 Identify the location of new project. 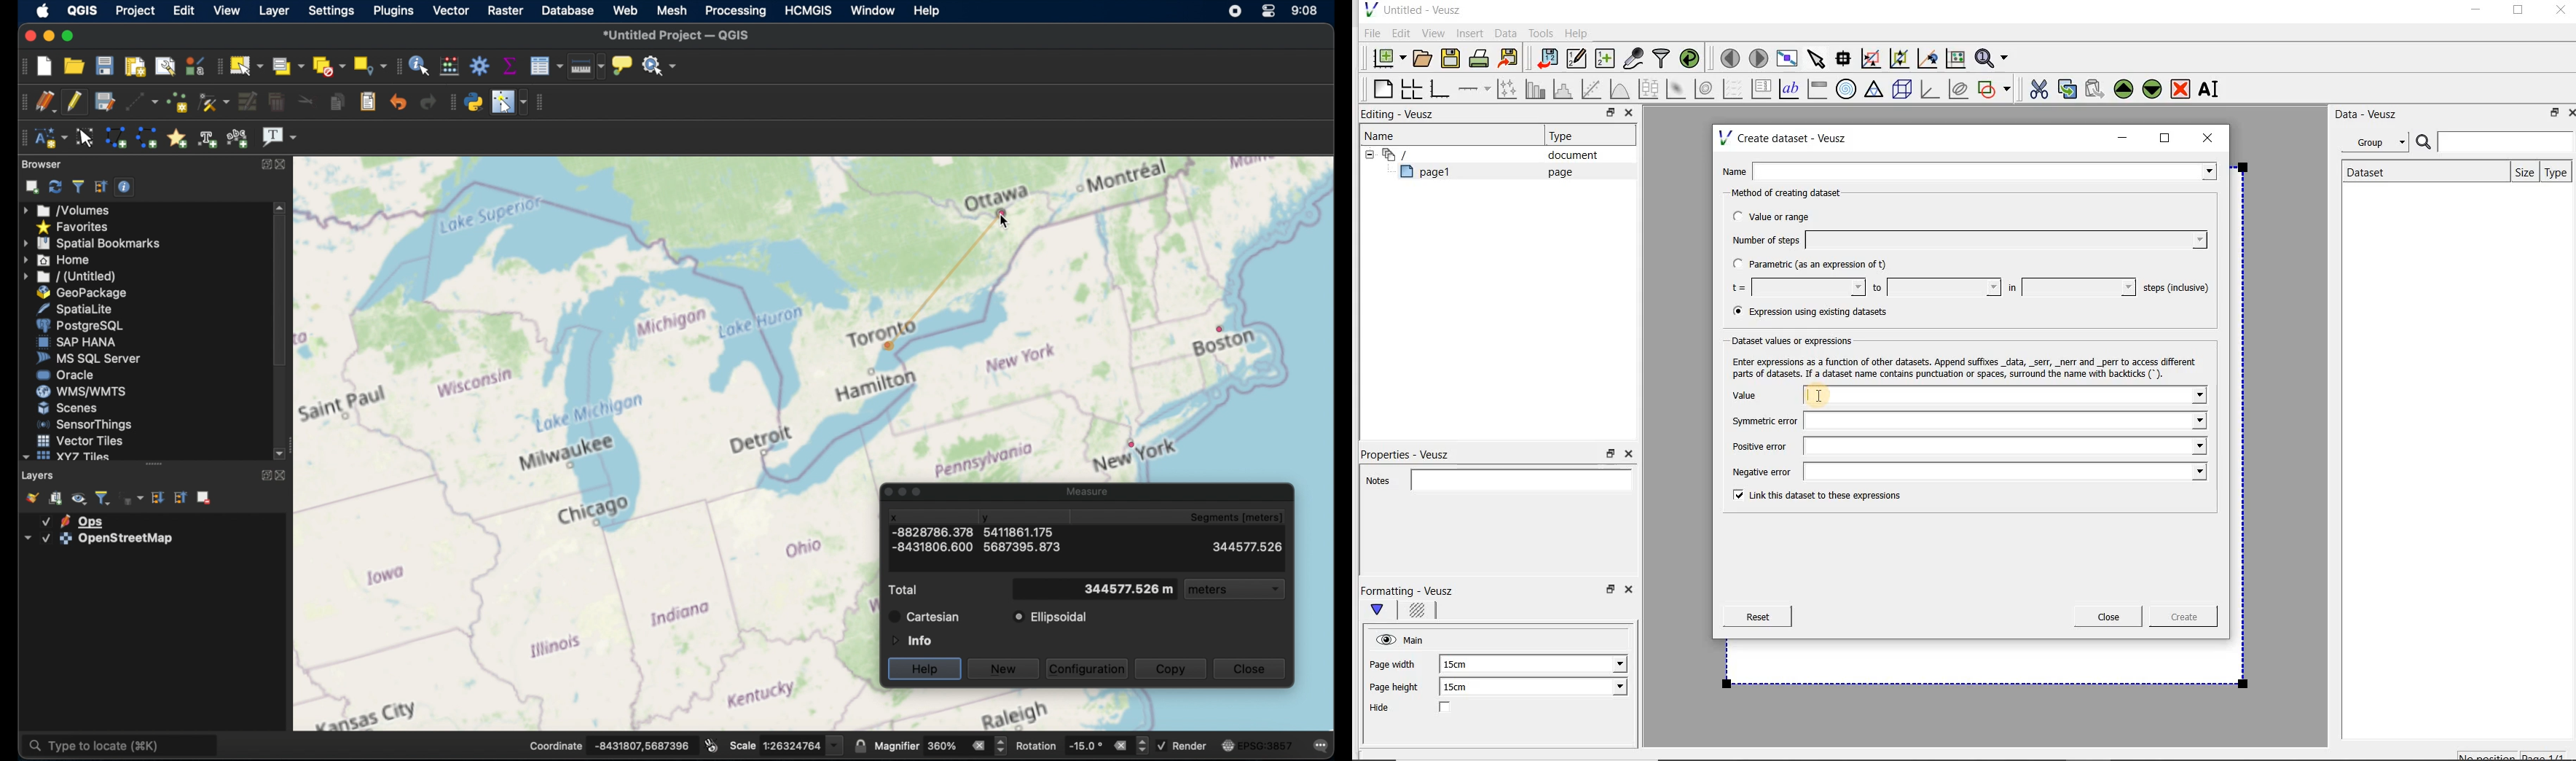
(46, 65).